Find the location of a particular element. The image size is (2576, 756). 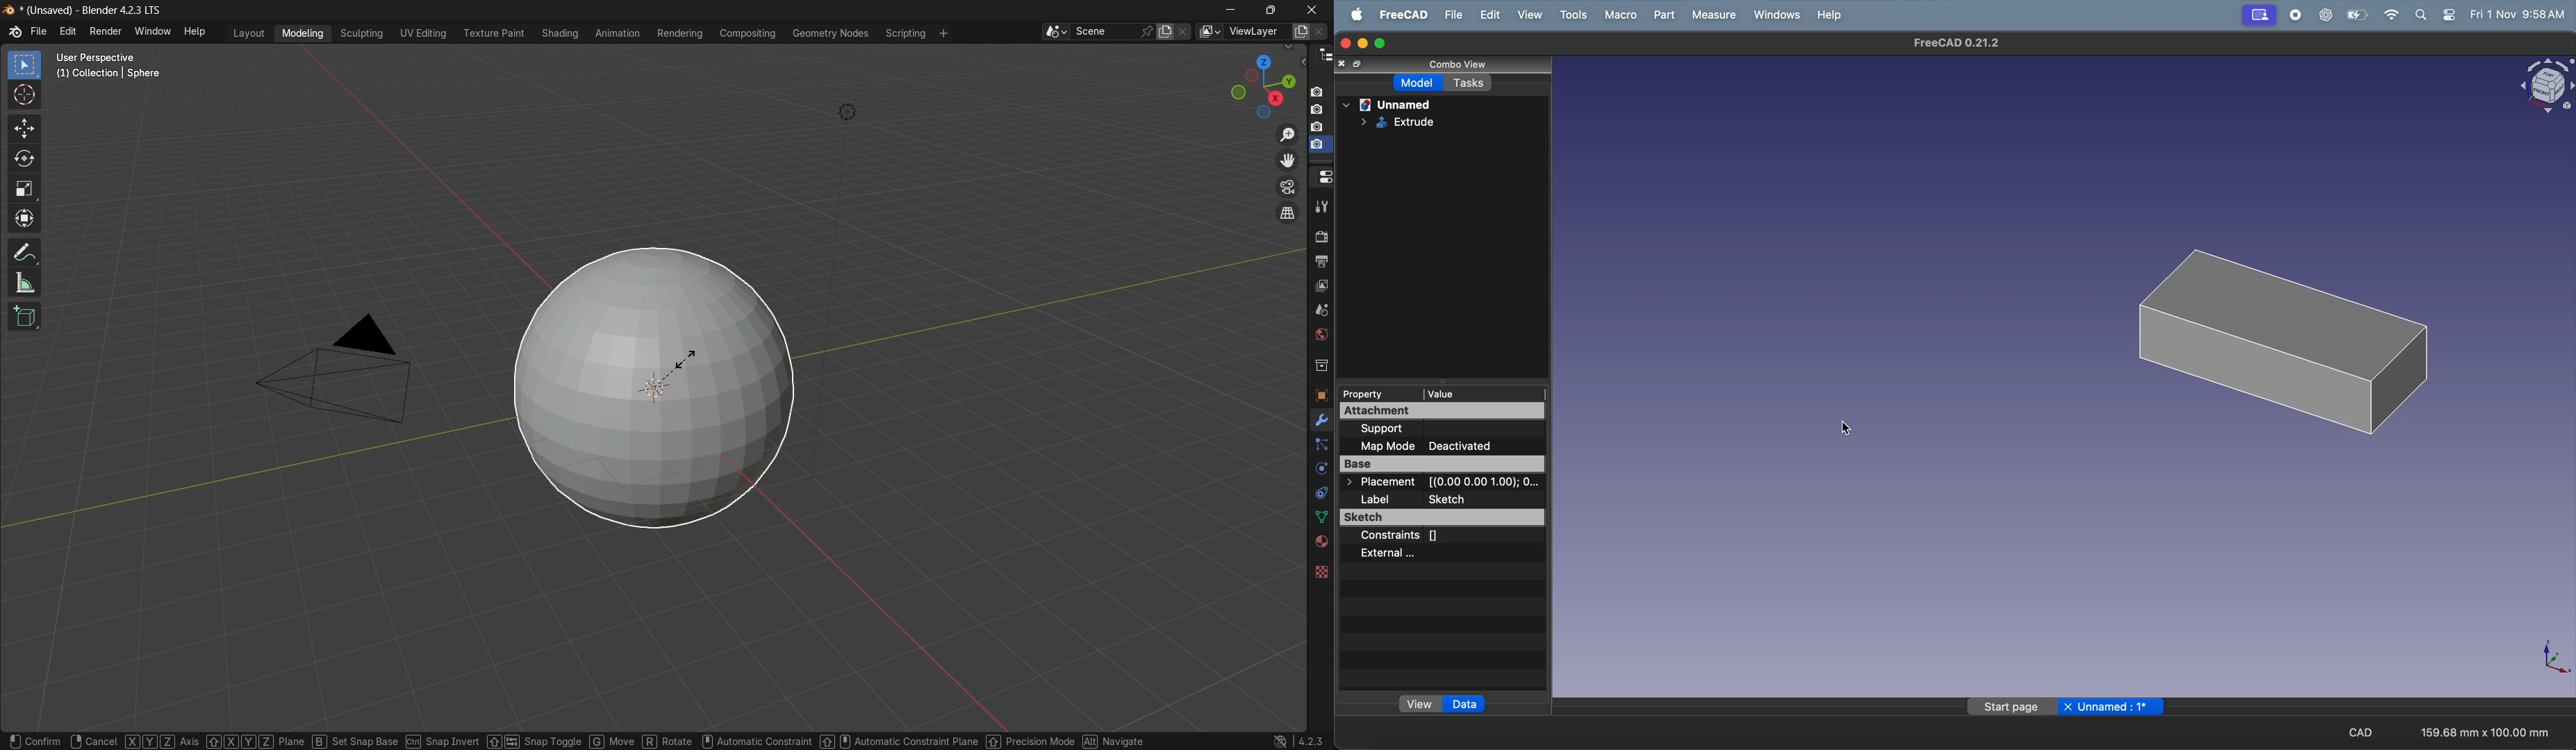

capture is located at coordinates (1320, 128).